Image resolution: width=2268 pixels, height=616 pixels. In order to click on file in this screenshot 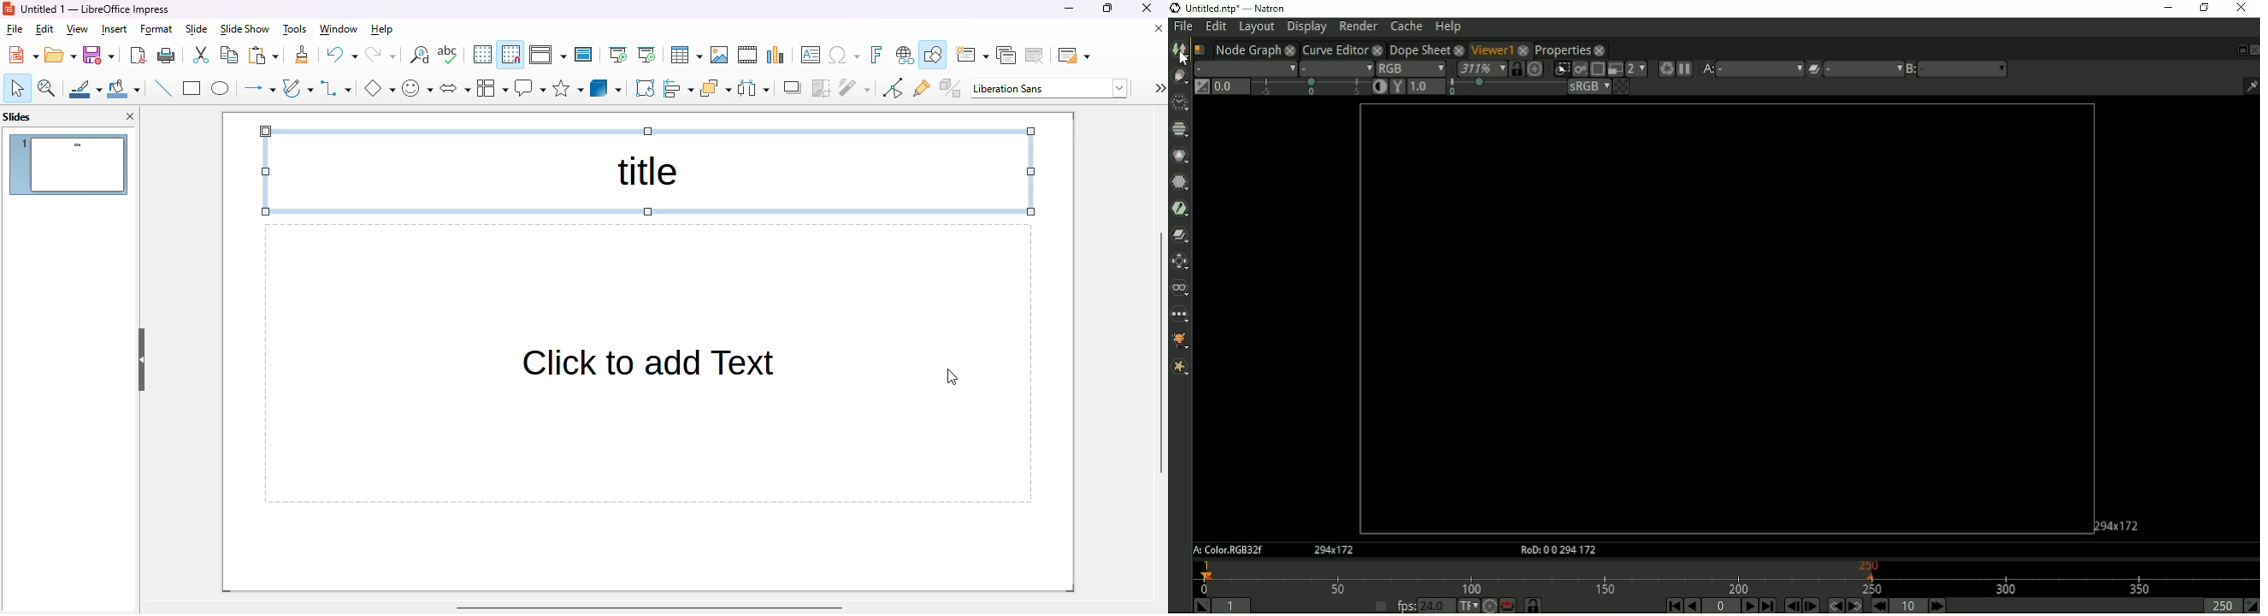, I will do `click(15, 29)`.